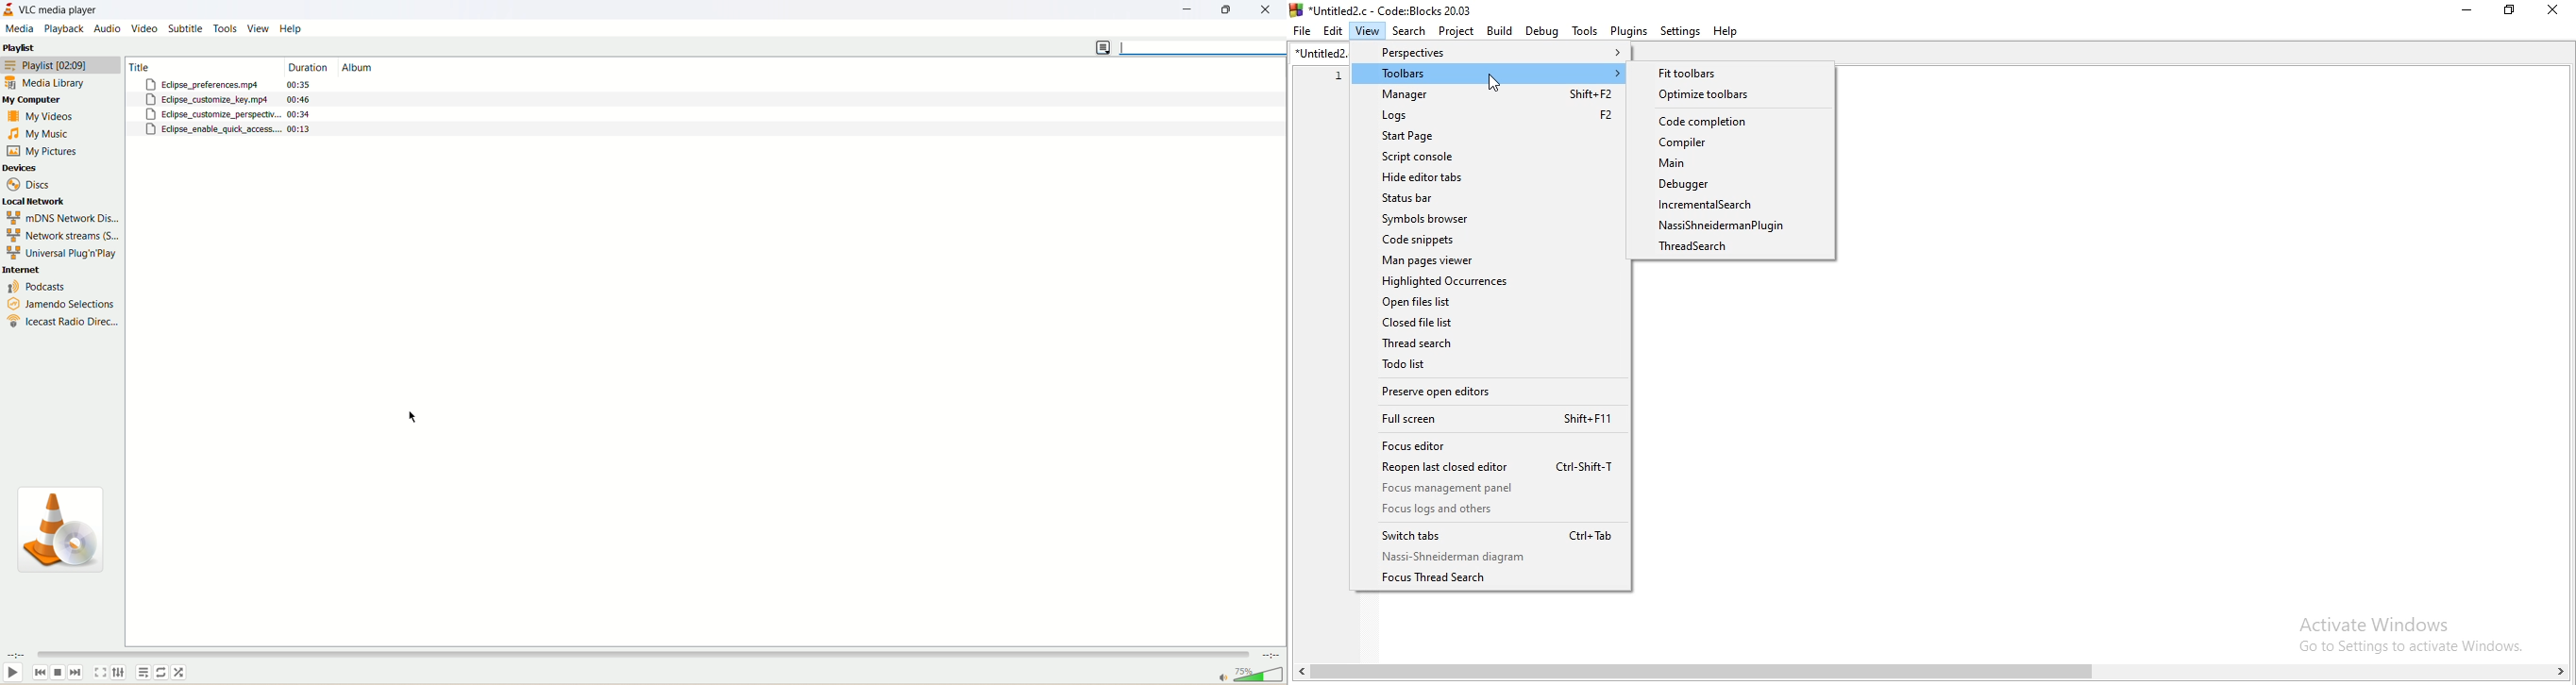 The width and height of the screenshot is (2576, 700). I want to click on tools, so click(226, 28).